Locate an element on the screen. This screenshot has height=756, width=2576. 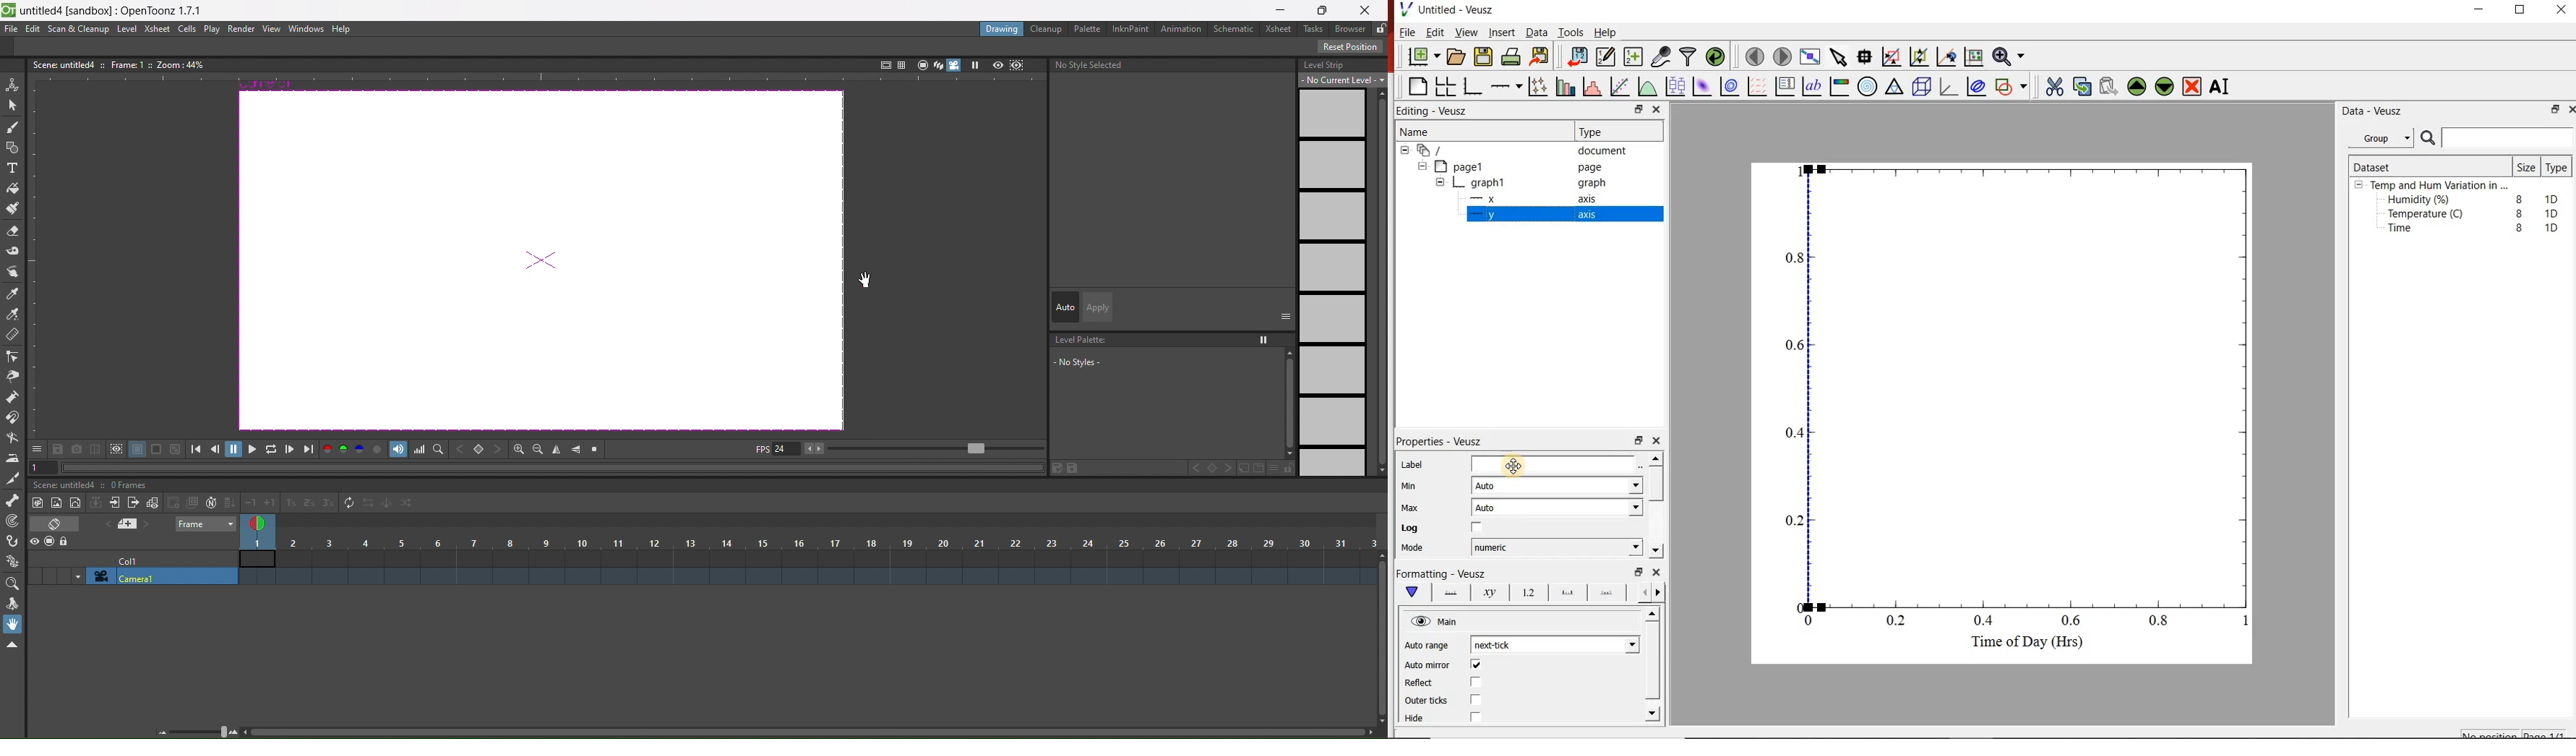
text is located at coordinates (1091, 65).